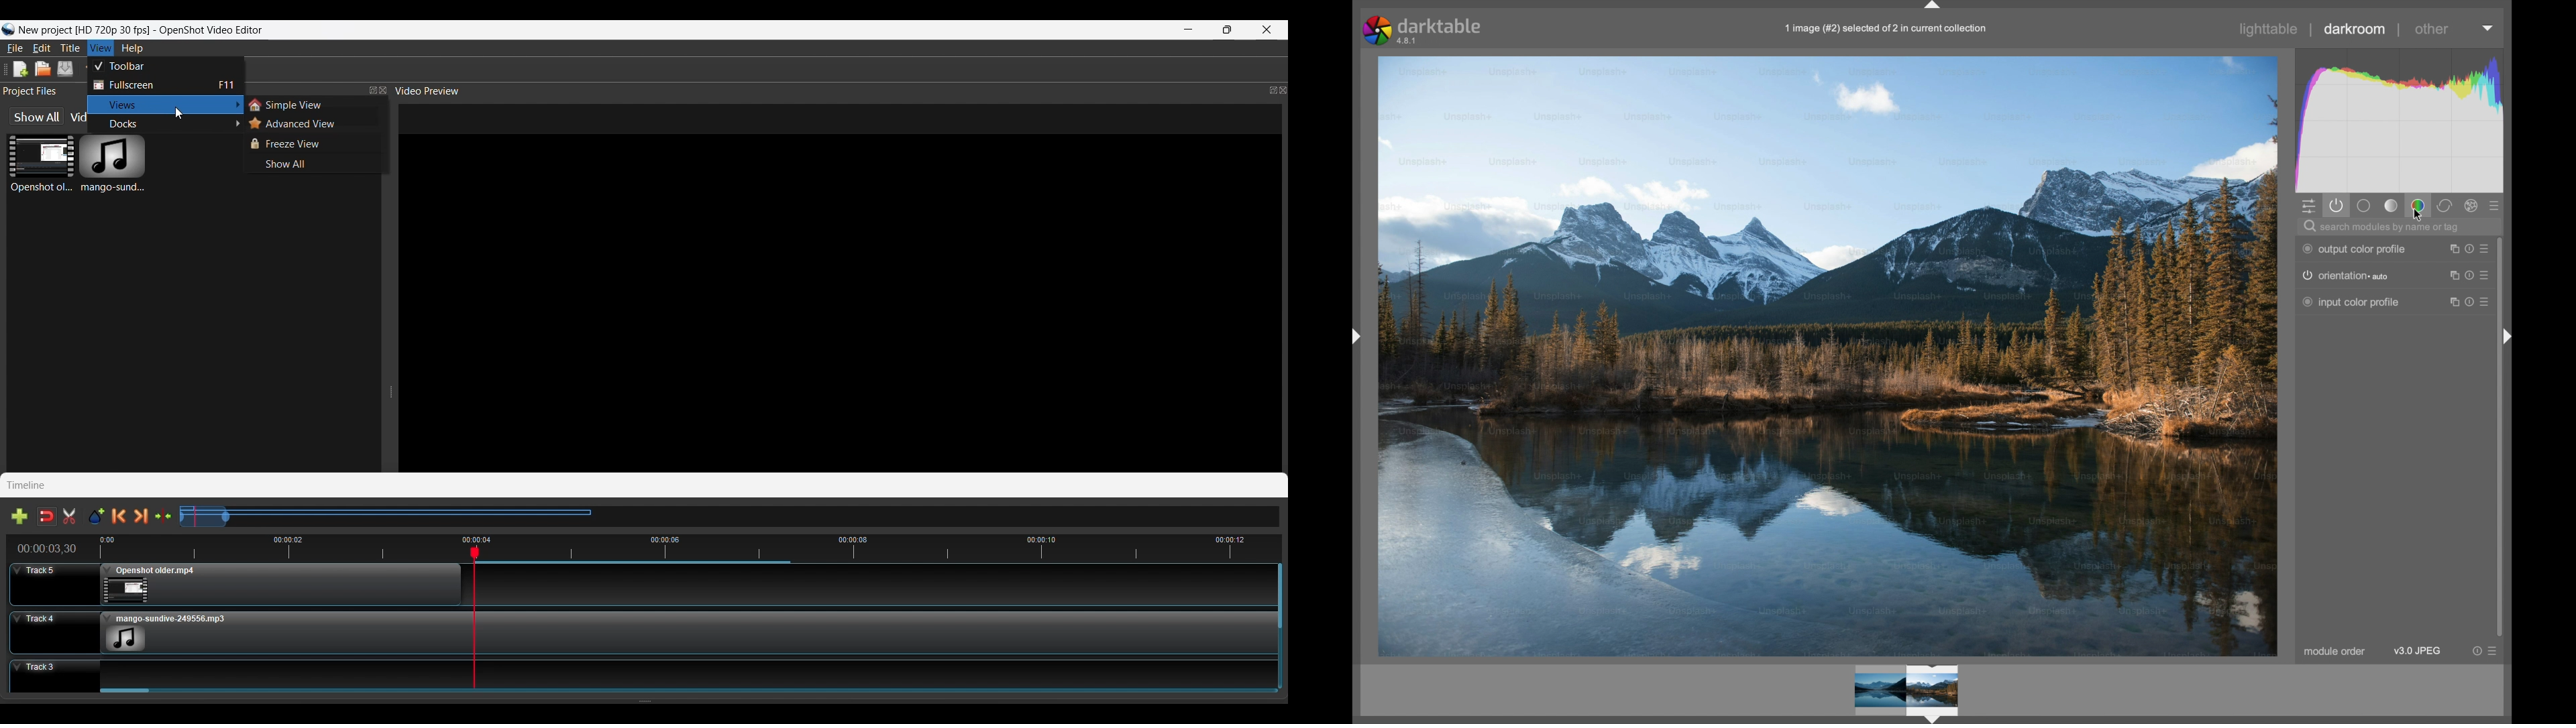 The height and width of the screenshot is (728, 2576). What do you see at coordinates (2267, 29) in the screenshot?
I see `lighttable` at bounding box center [2267, 29].